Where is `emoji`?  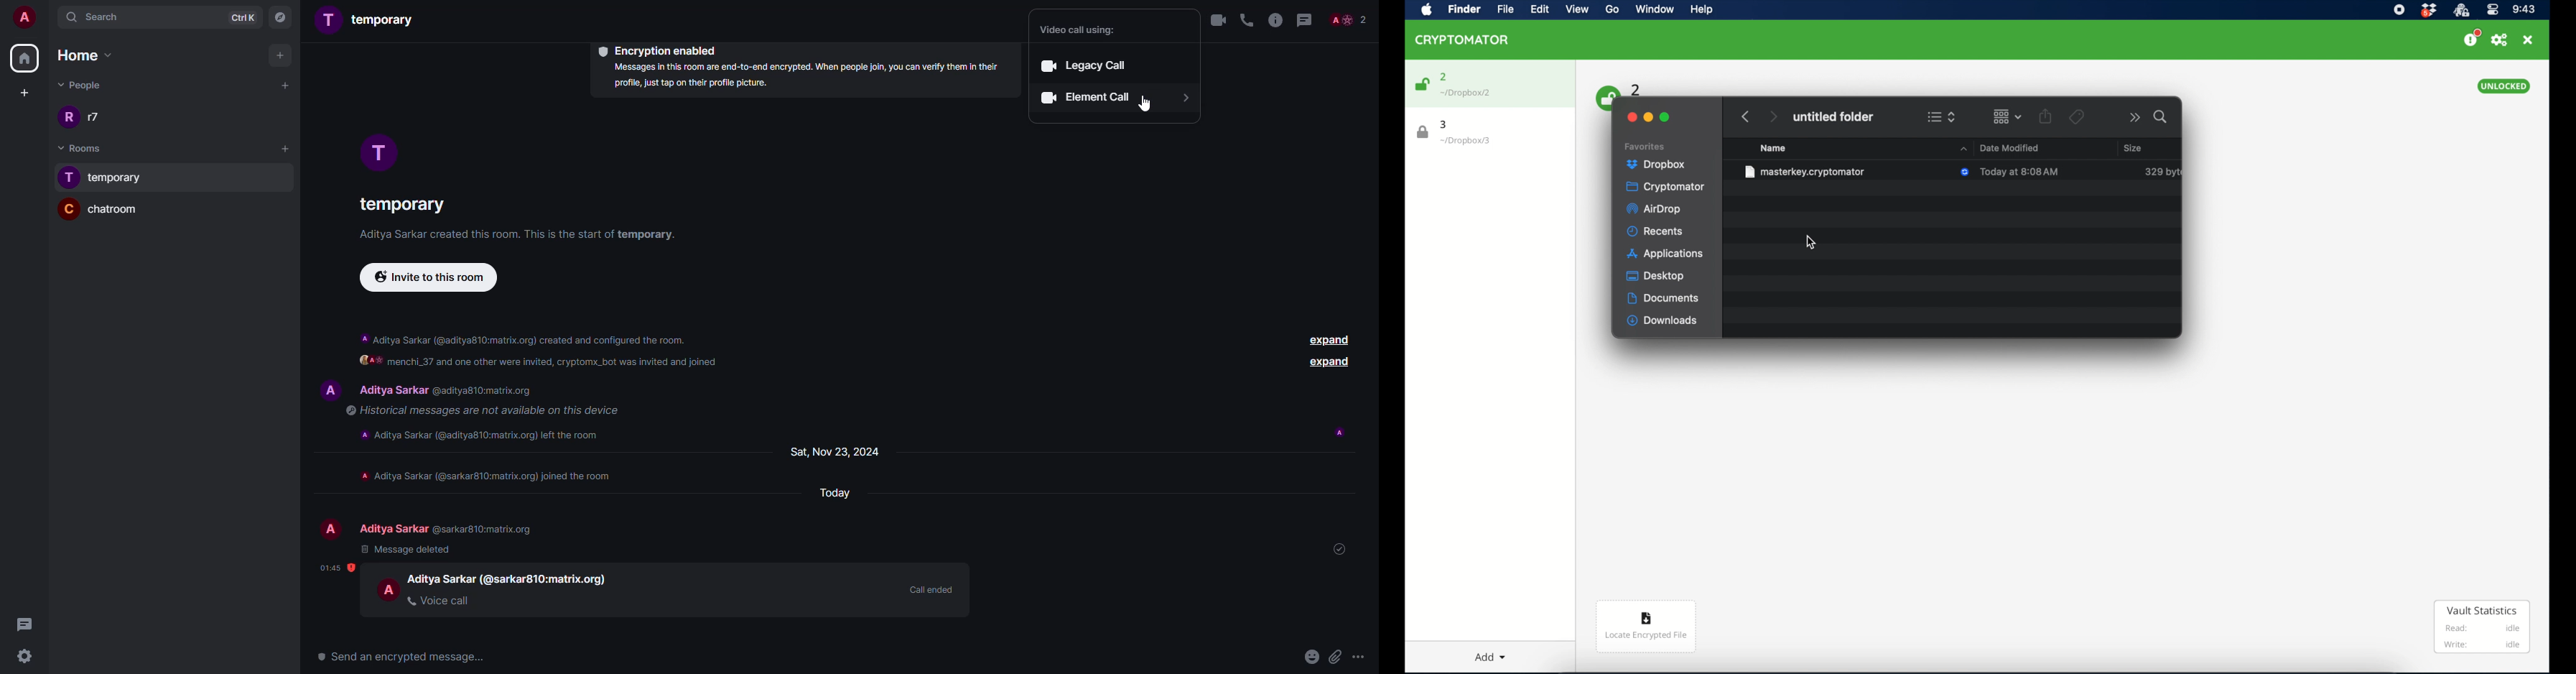
emoji is located at coordinates (1311, 656).